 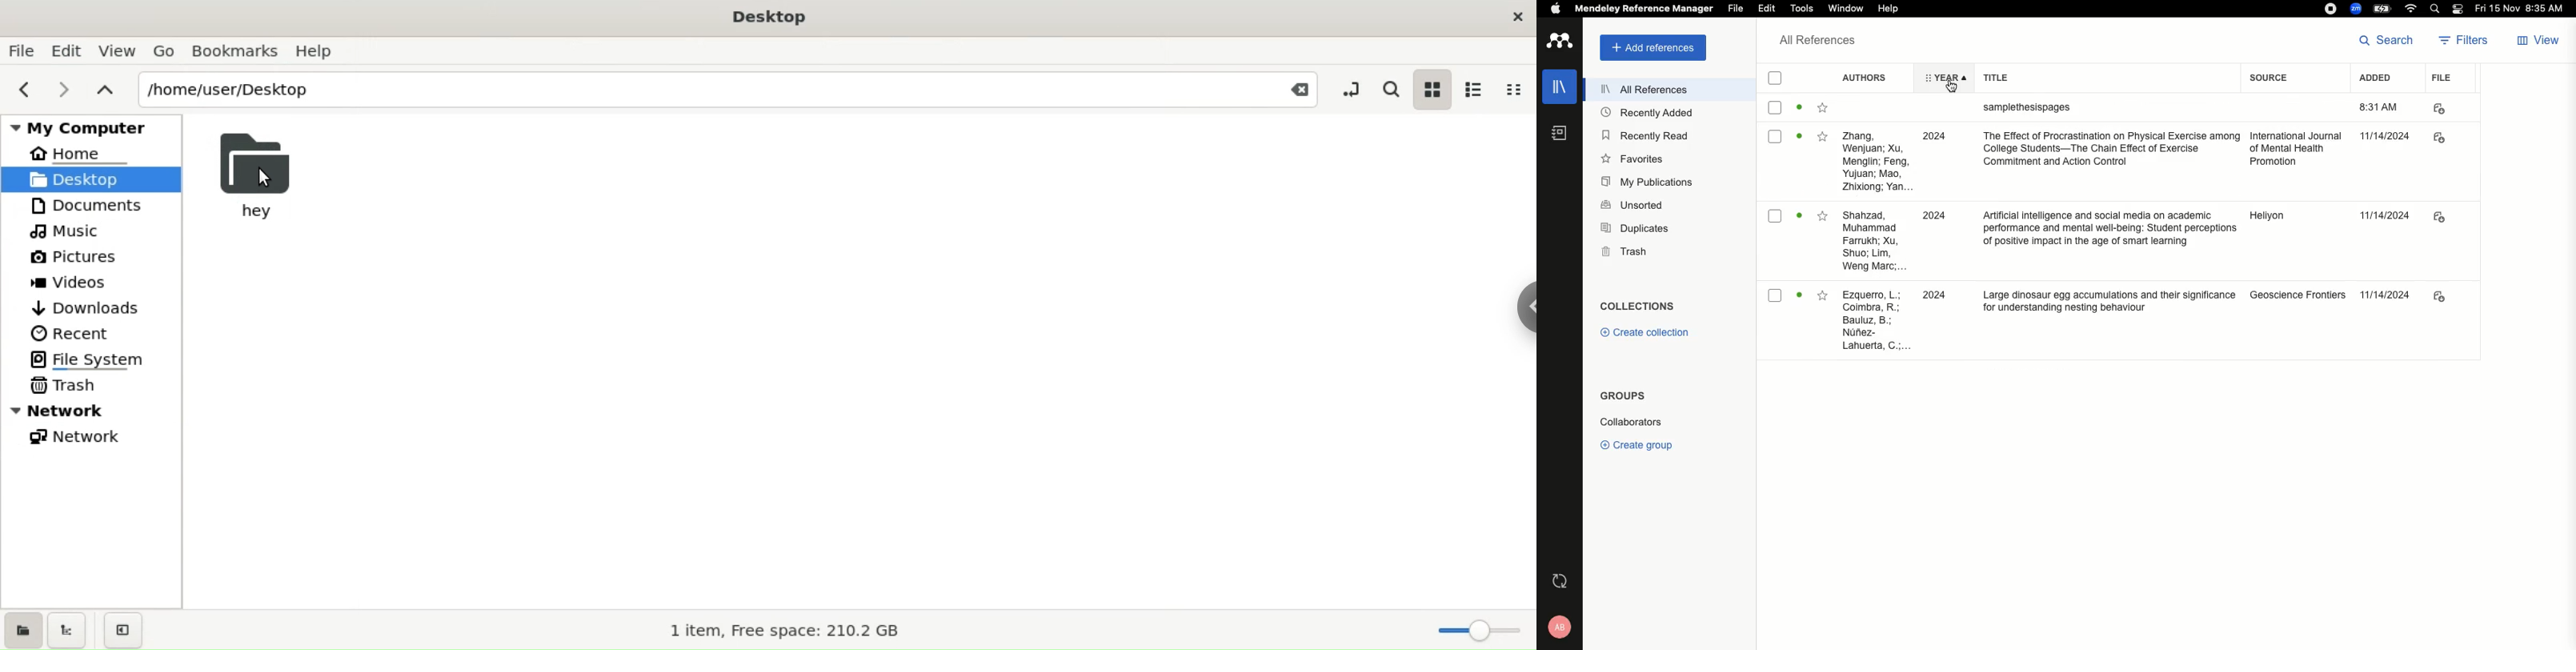 I want to click on Search, so click(x=2435, y=9).